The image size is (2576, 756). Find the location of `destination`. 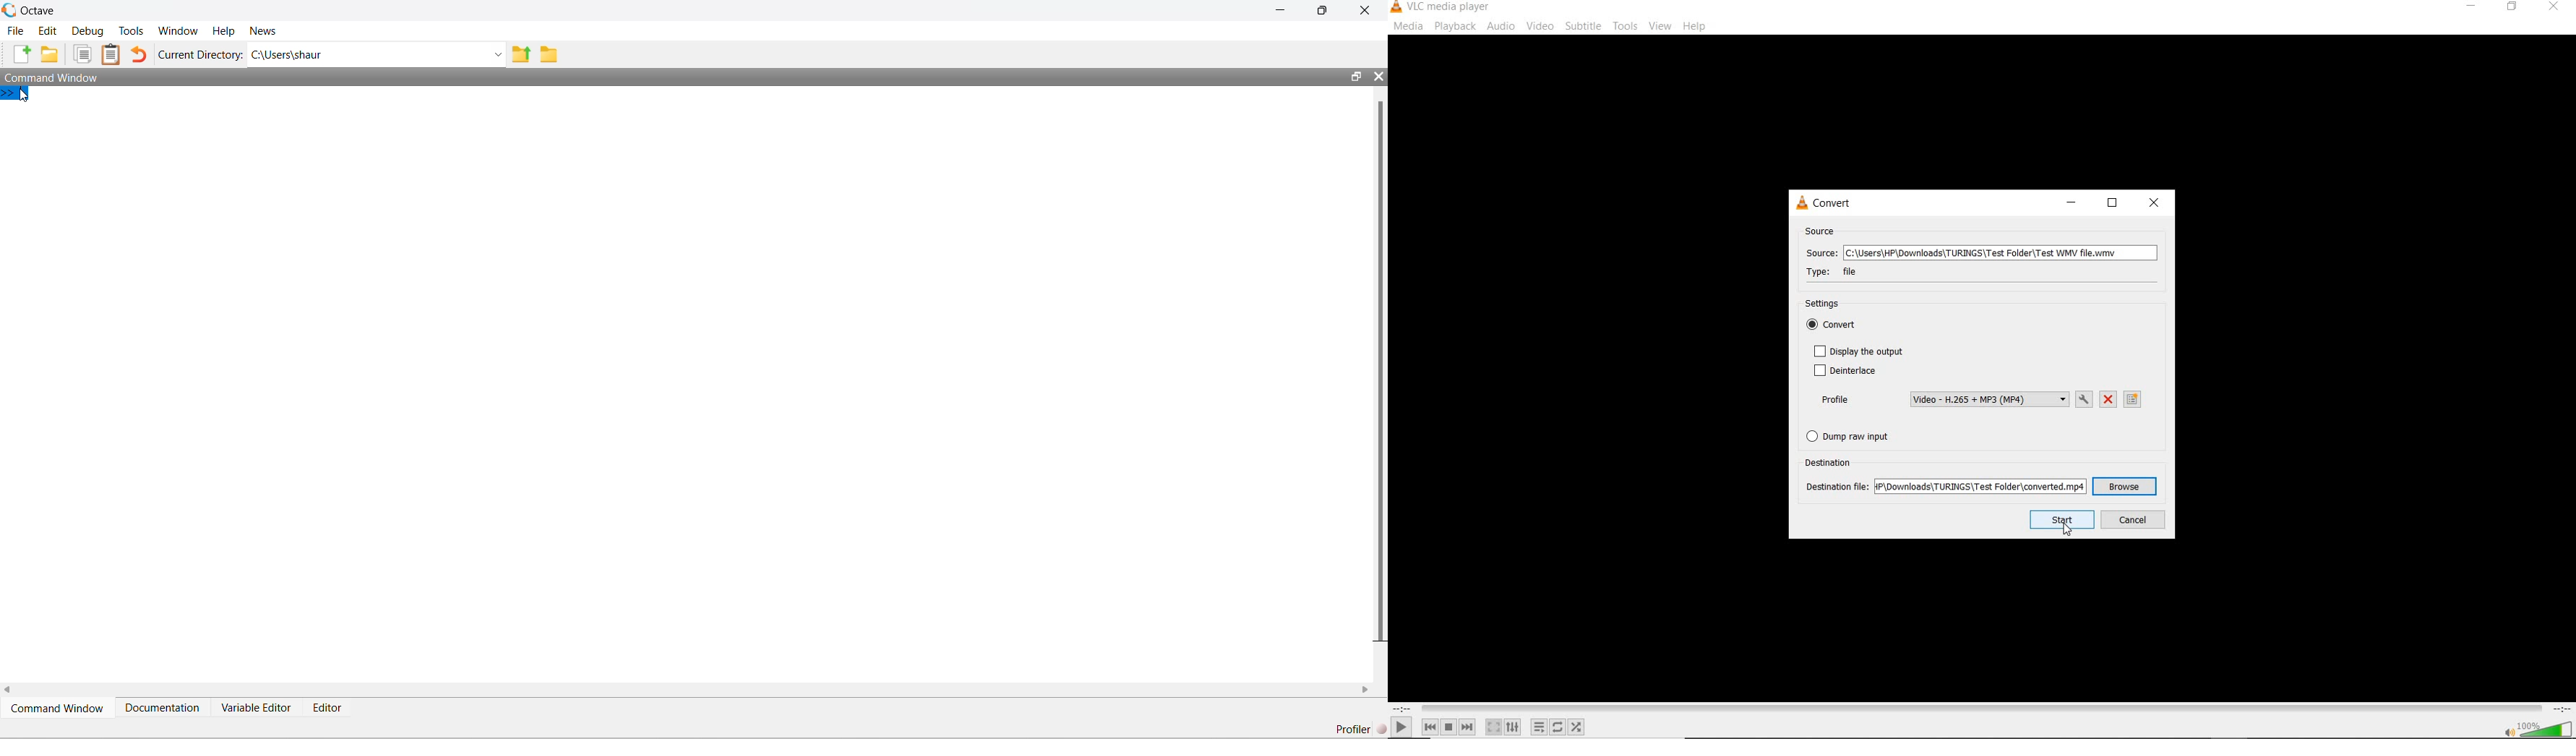

destination is located at coordinates (1831, 462).